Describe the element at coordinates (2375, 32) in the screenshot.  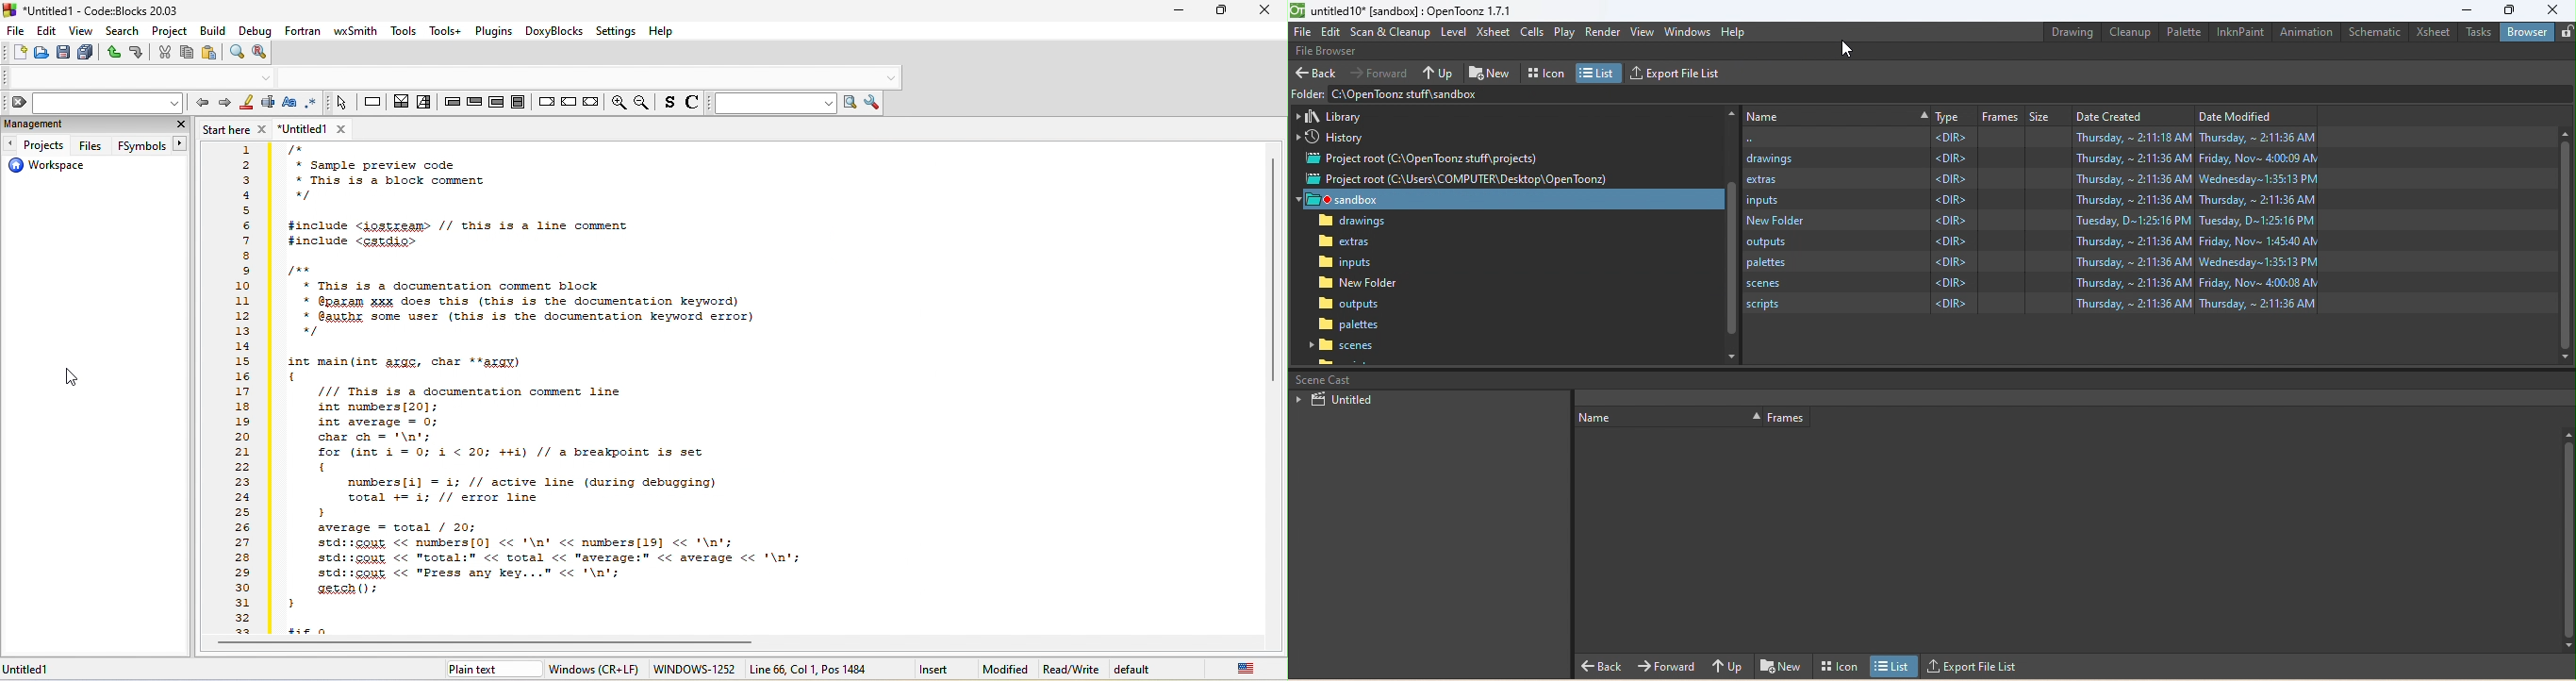
I see `Schematic` at that location.